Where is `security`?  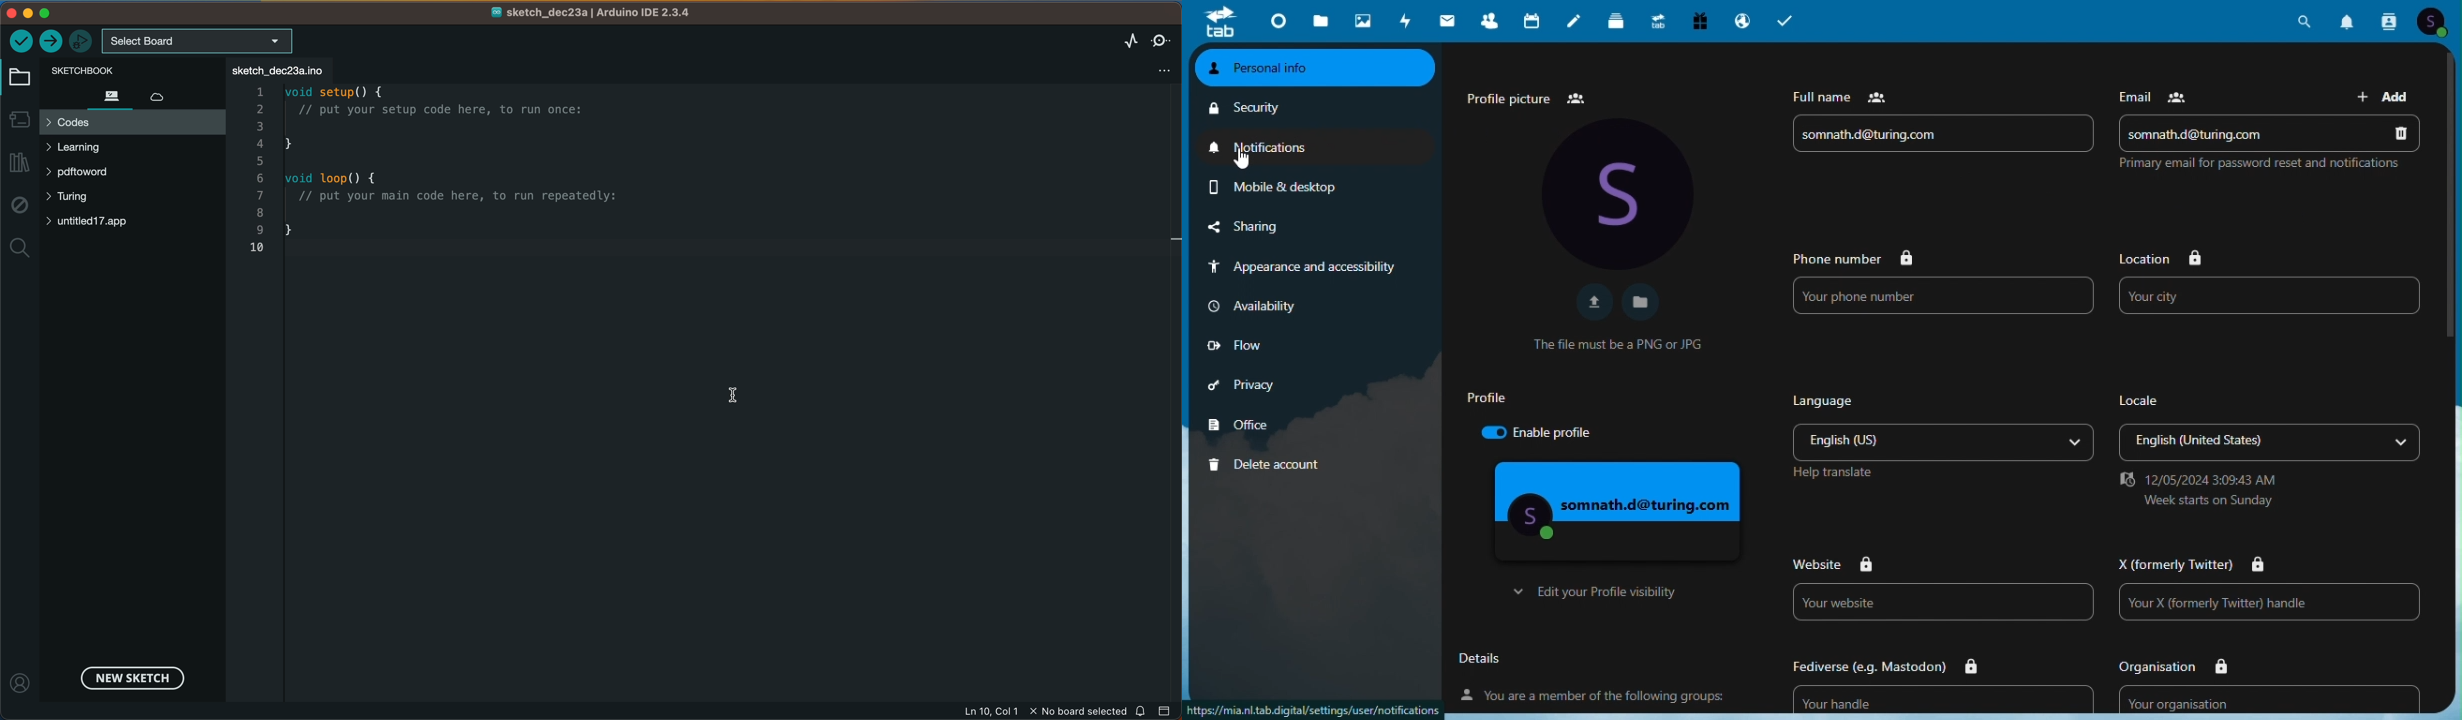
security is located at coordinates (1251, 109).